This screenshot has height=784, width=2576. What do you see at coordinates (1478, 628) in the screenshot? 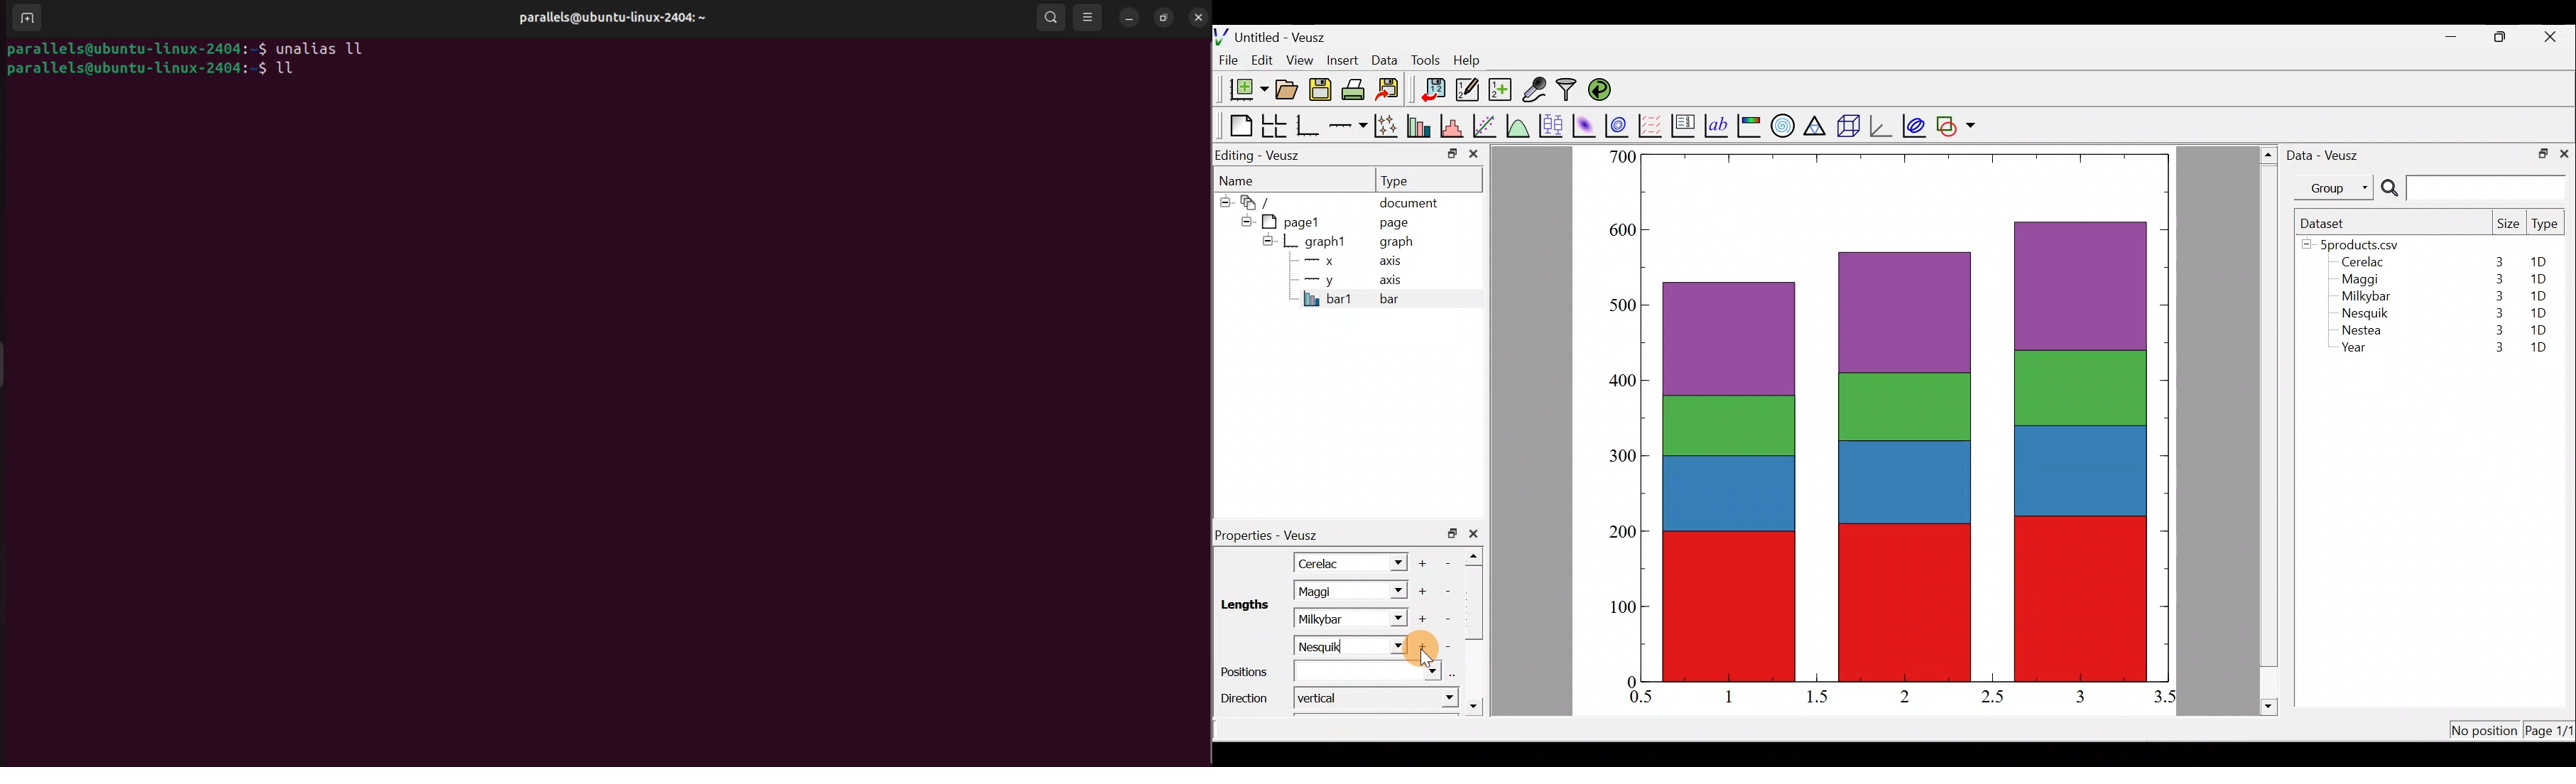
I see `scroll bar` at bounding box center [1478, 628].